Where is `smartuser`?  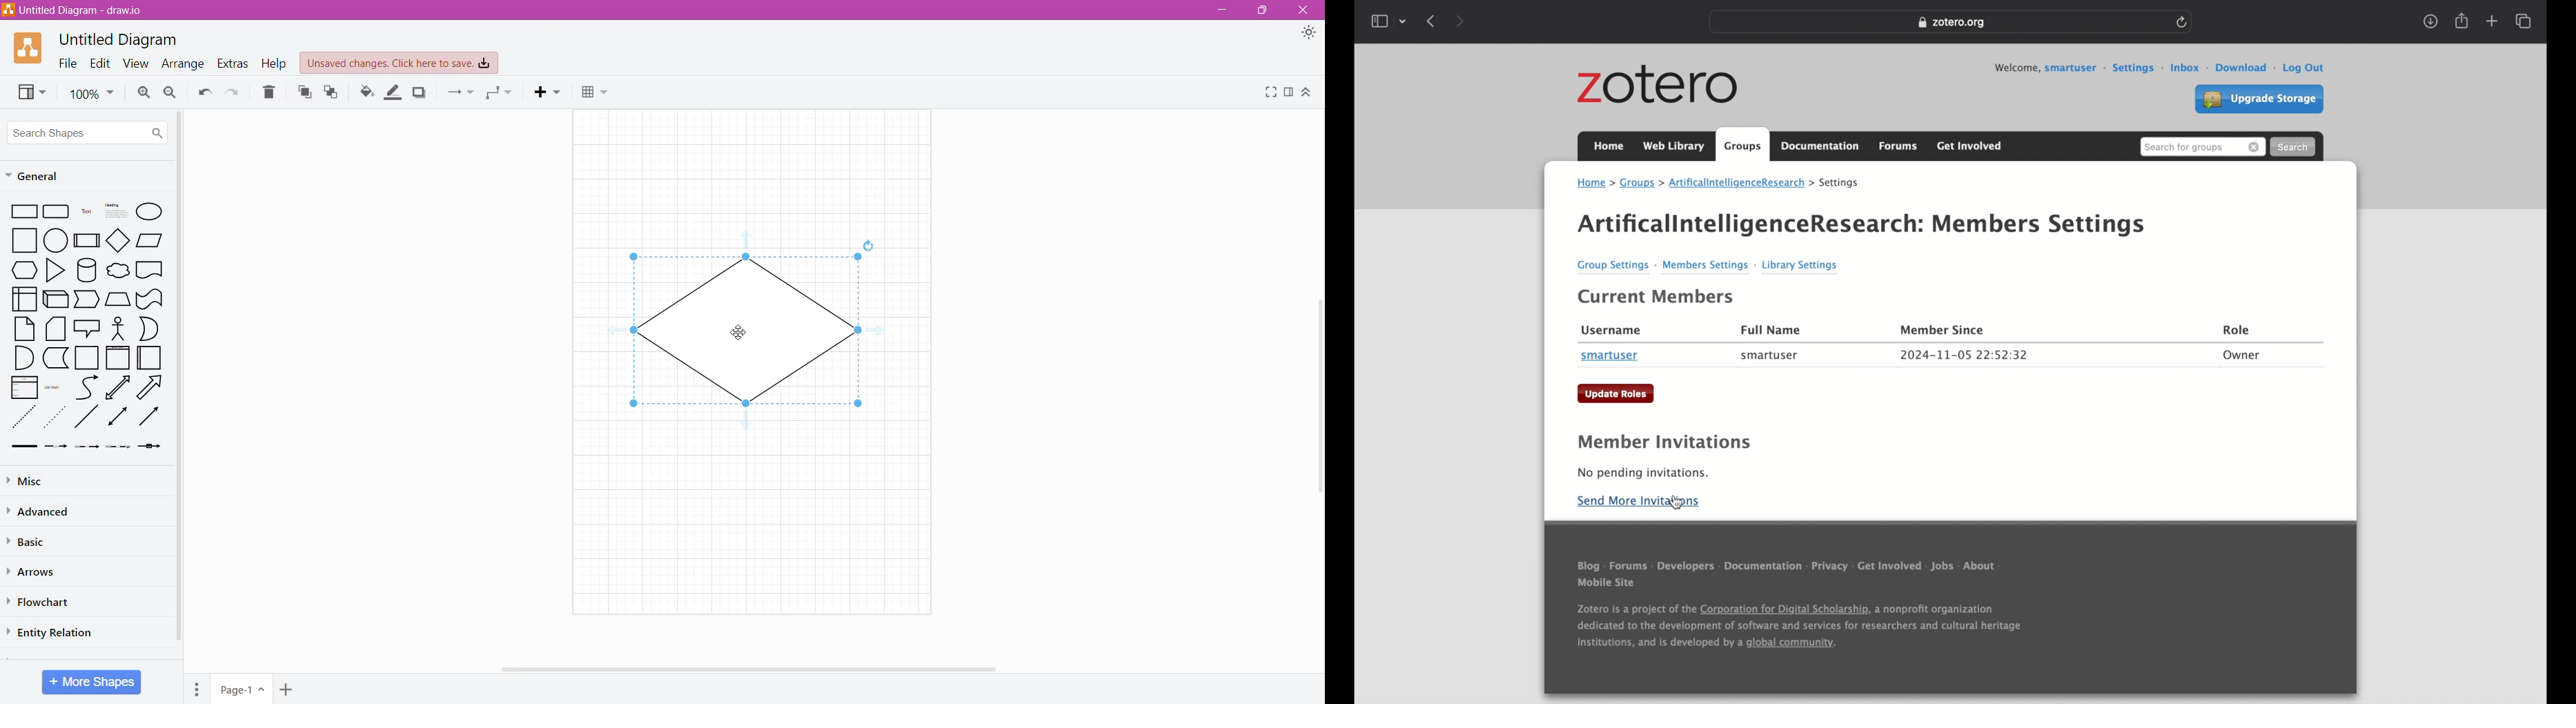 smartuser is located at coordinates (1610, 356).